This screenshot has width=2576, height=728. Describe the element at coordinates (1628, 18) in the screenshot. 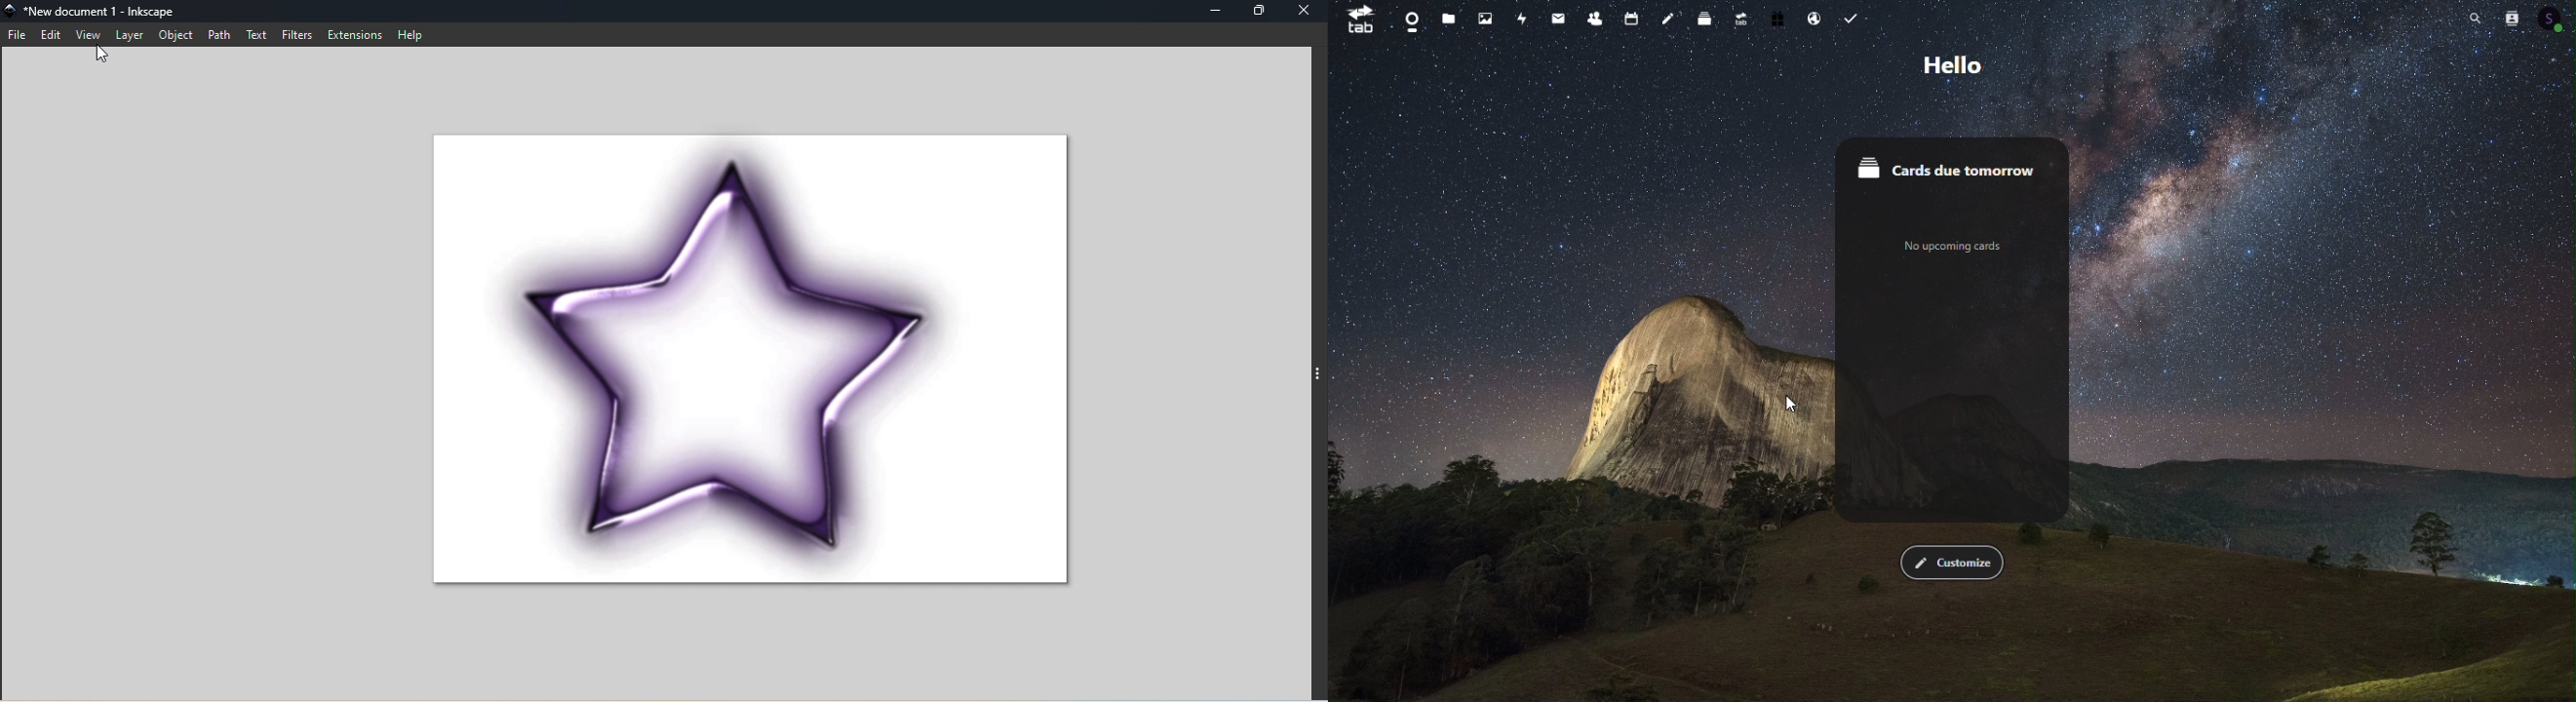

I see `Calendar` at that location.